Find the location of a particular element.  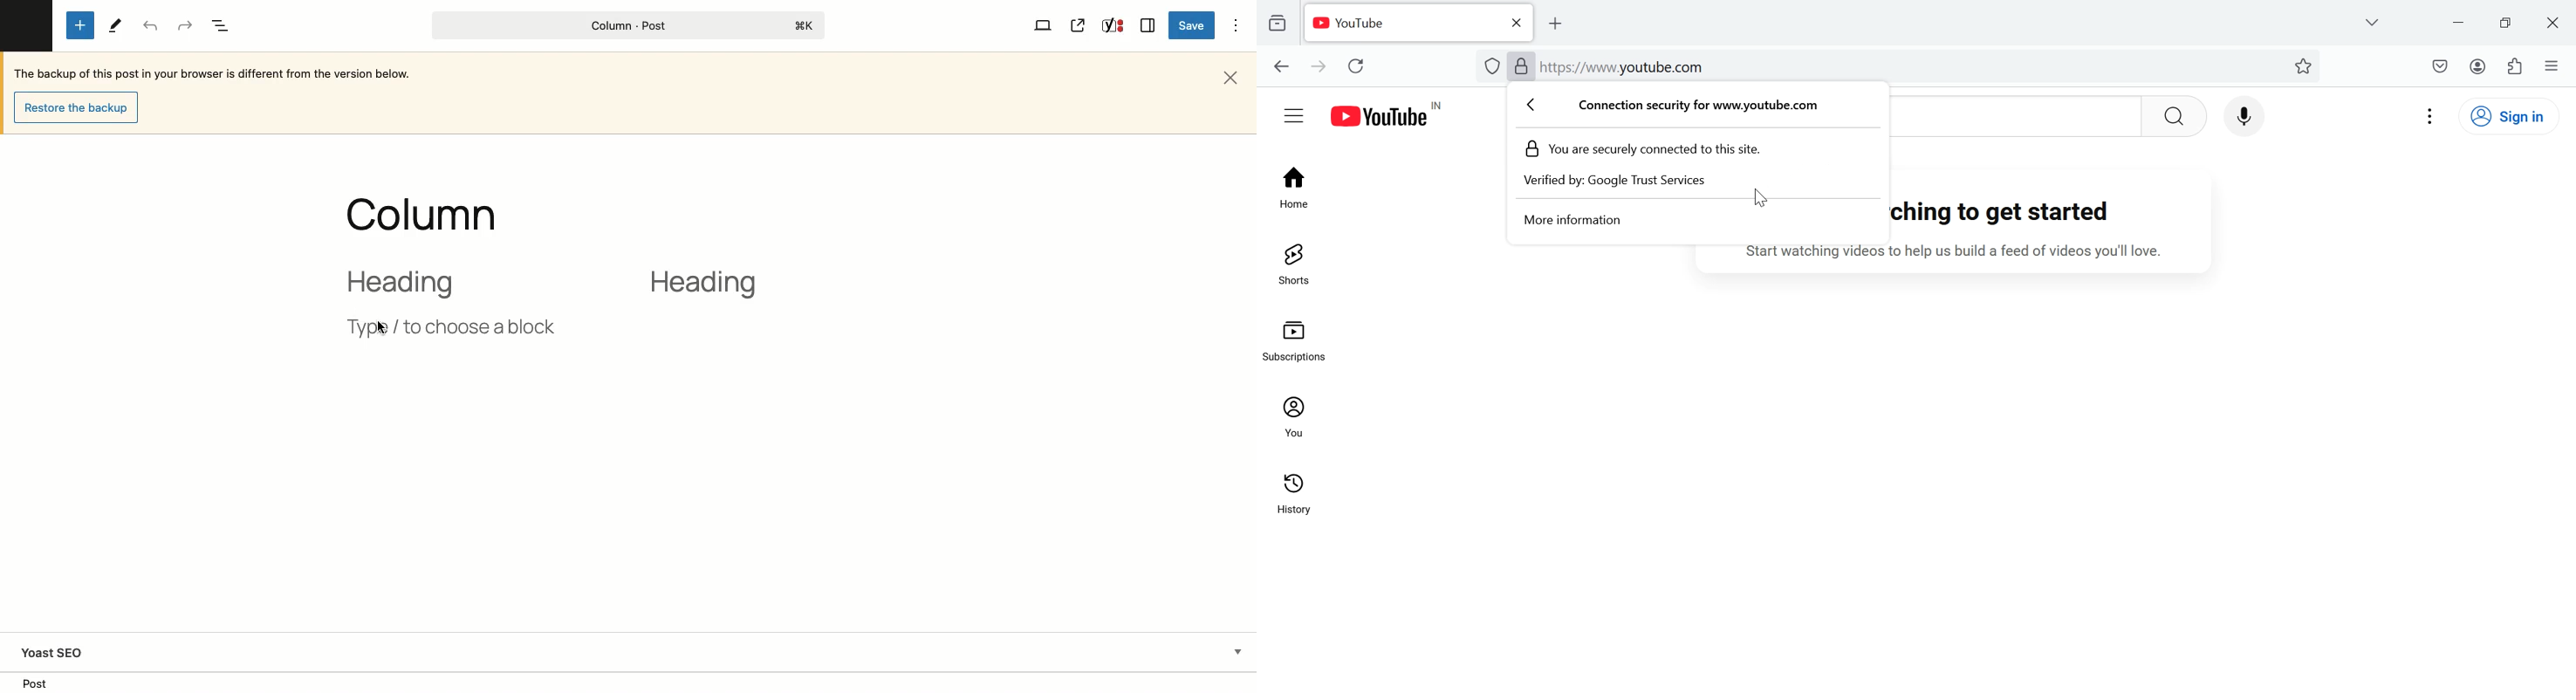

Bookmark this page is located at coordinates (2305, 65).